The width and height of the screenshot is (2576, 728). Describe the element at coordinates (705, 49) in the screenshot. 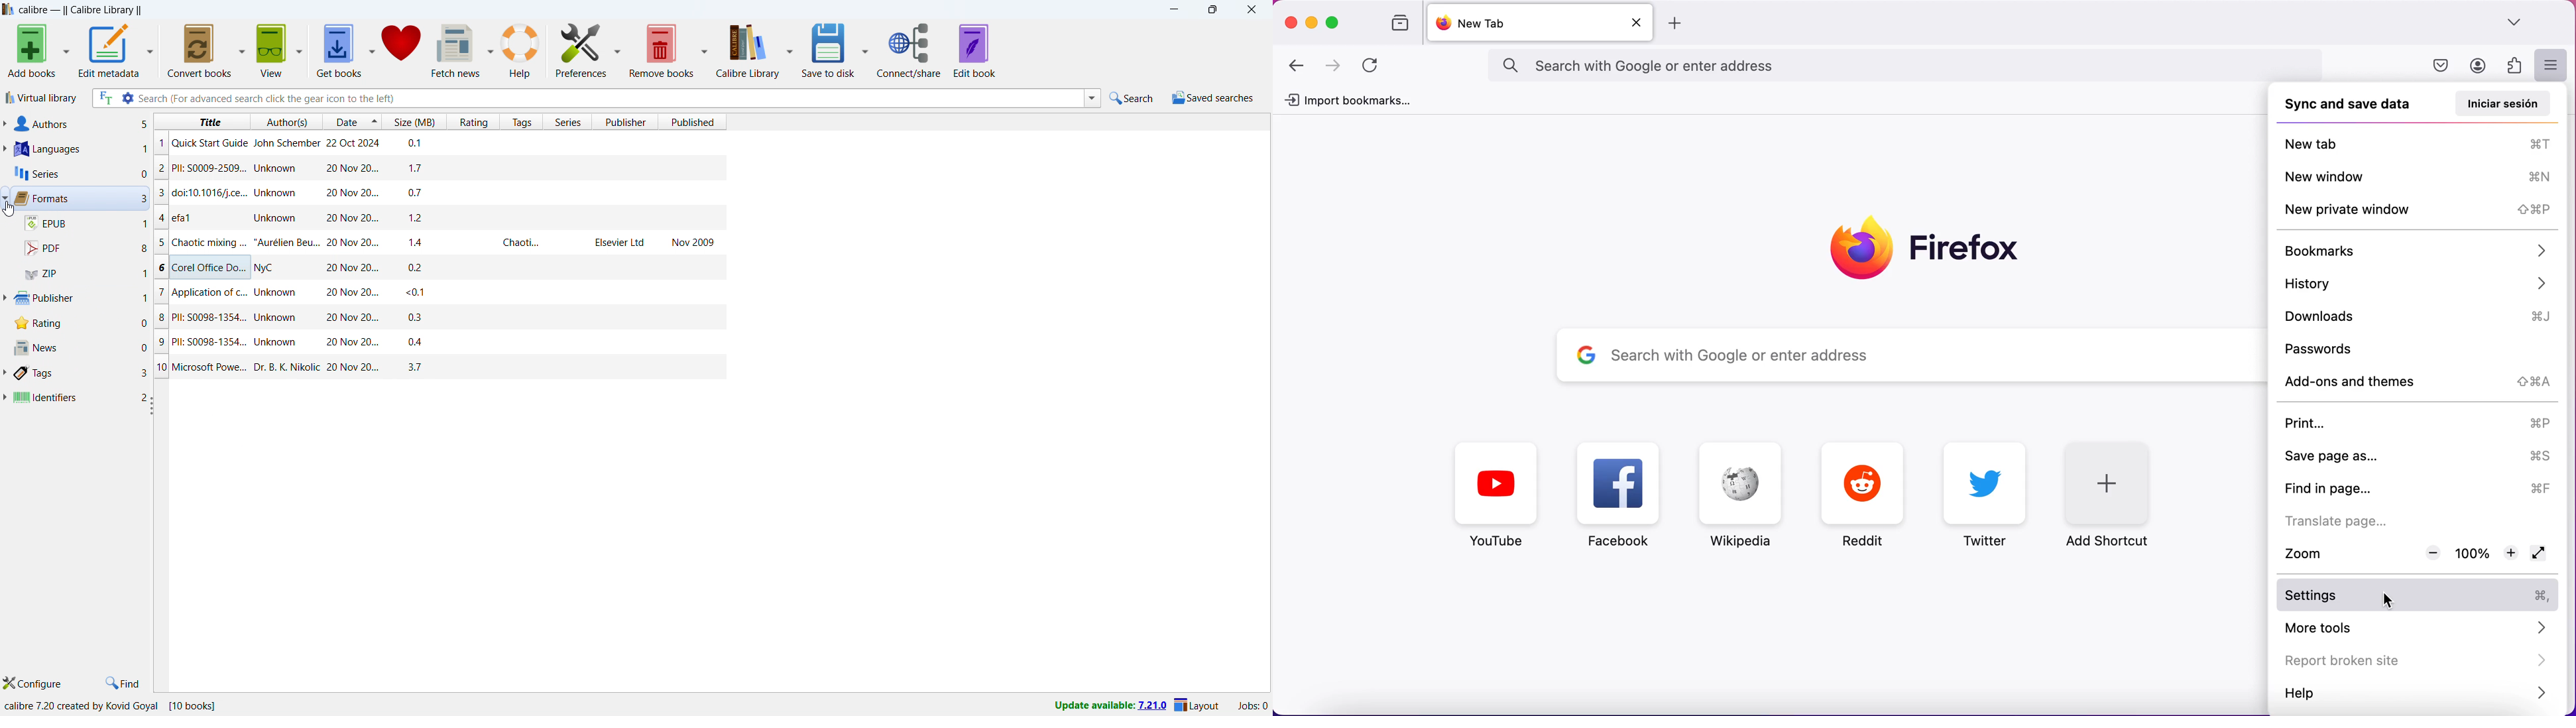

I see `remove books options` at that location.